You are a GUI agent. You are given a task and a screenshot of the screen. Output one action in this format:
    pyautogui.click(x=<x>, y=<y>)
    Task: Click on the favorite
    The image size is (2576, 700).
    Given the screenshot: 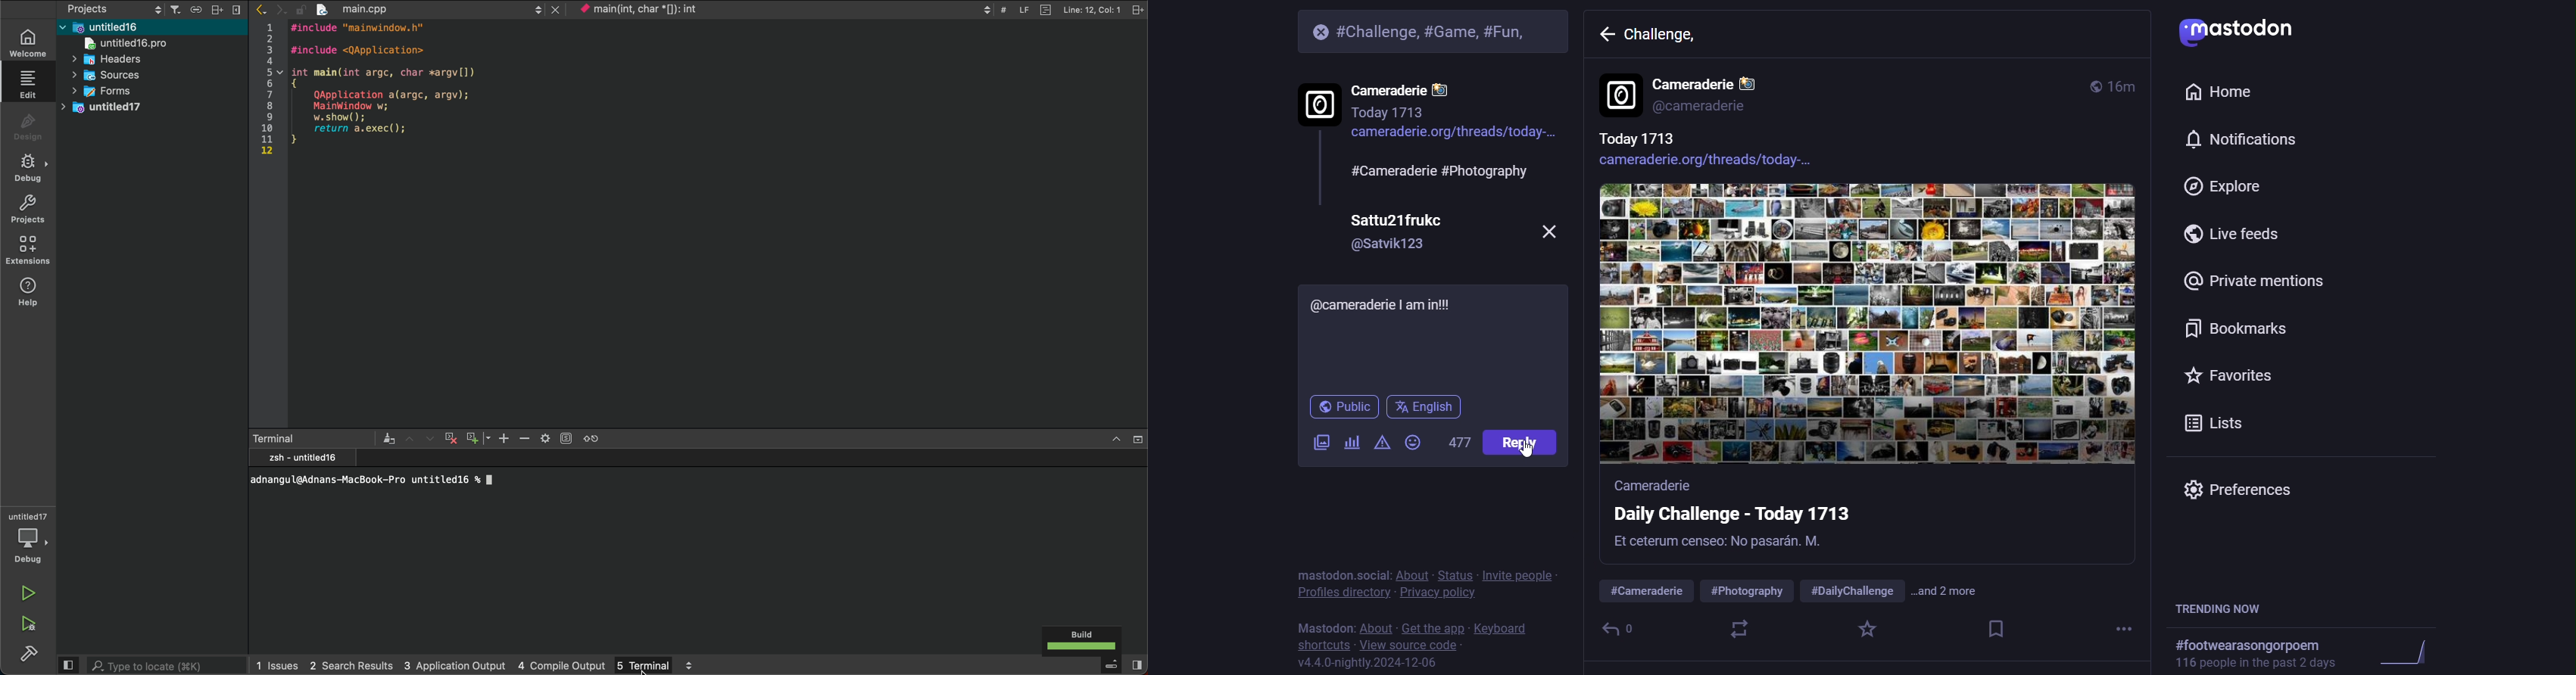 What is the action you would take?
    pyautogui.click(x=1867, y=630)
    